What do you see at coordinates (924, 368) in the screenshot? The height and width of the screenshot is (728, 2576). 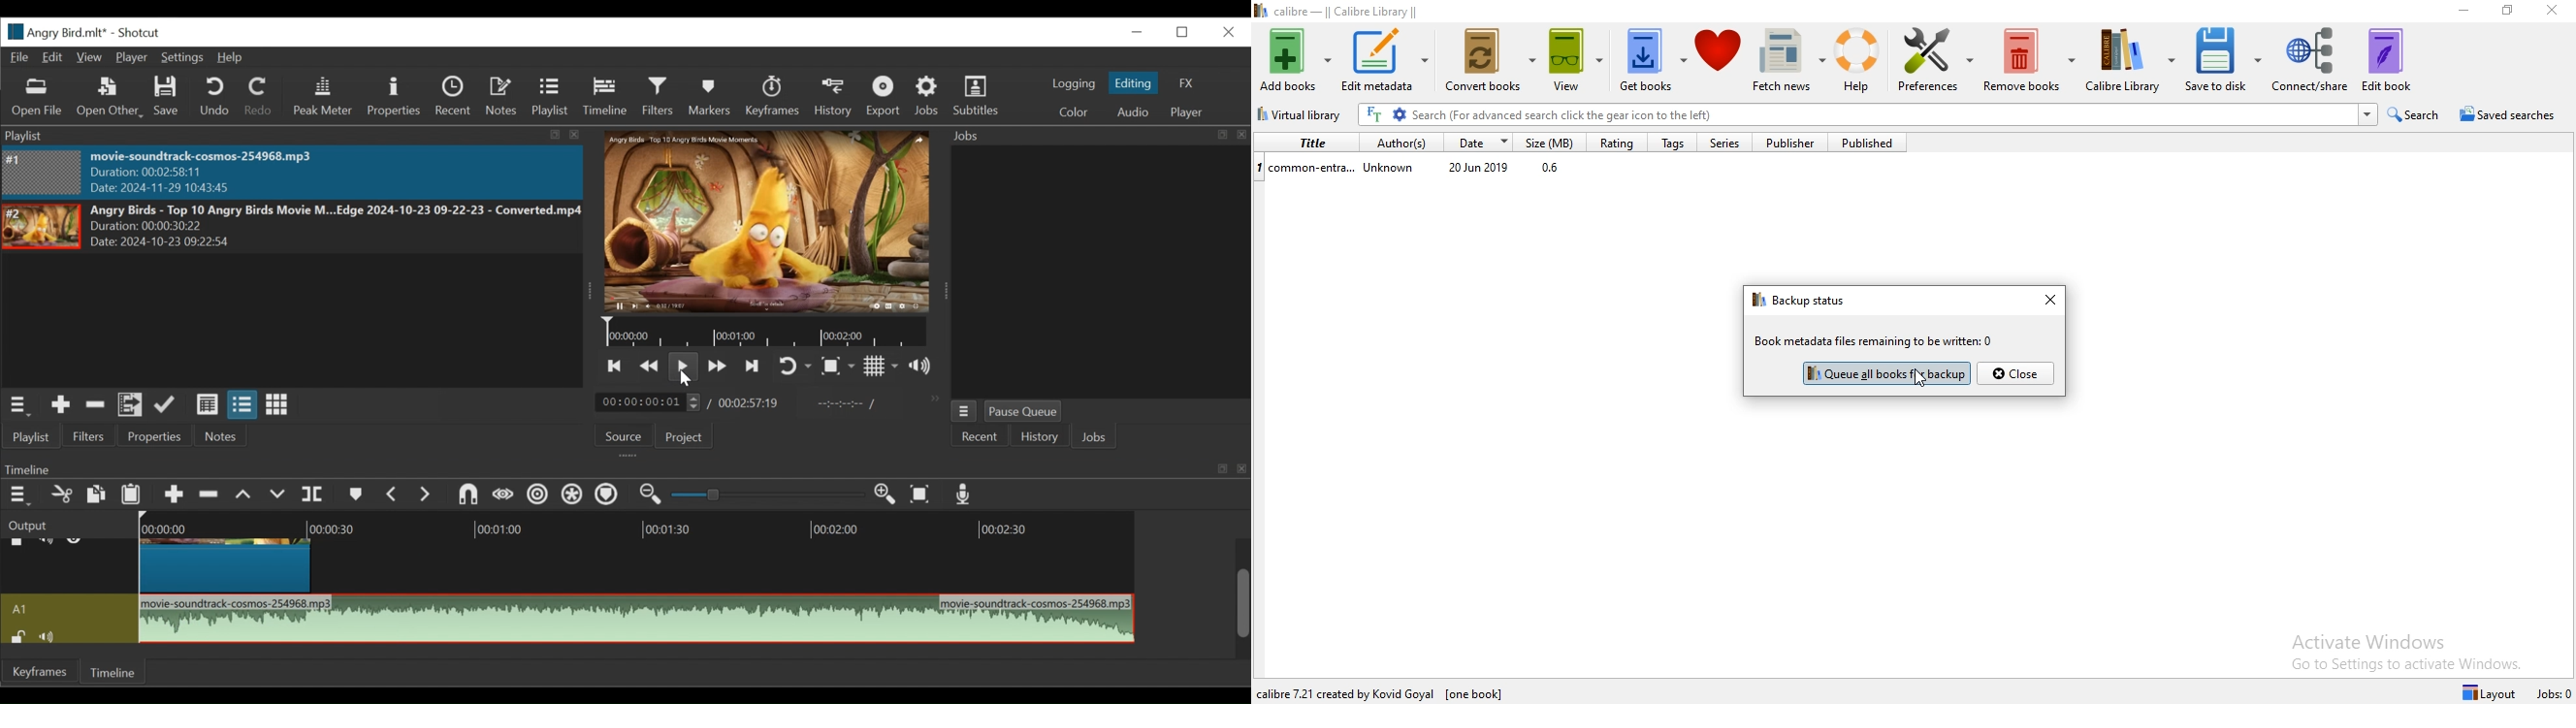 I see `Show volume control` at bounding box center [924, 368].